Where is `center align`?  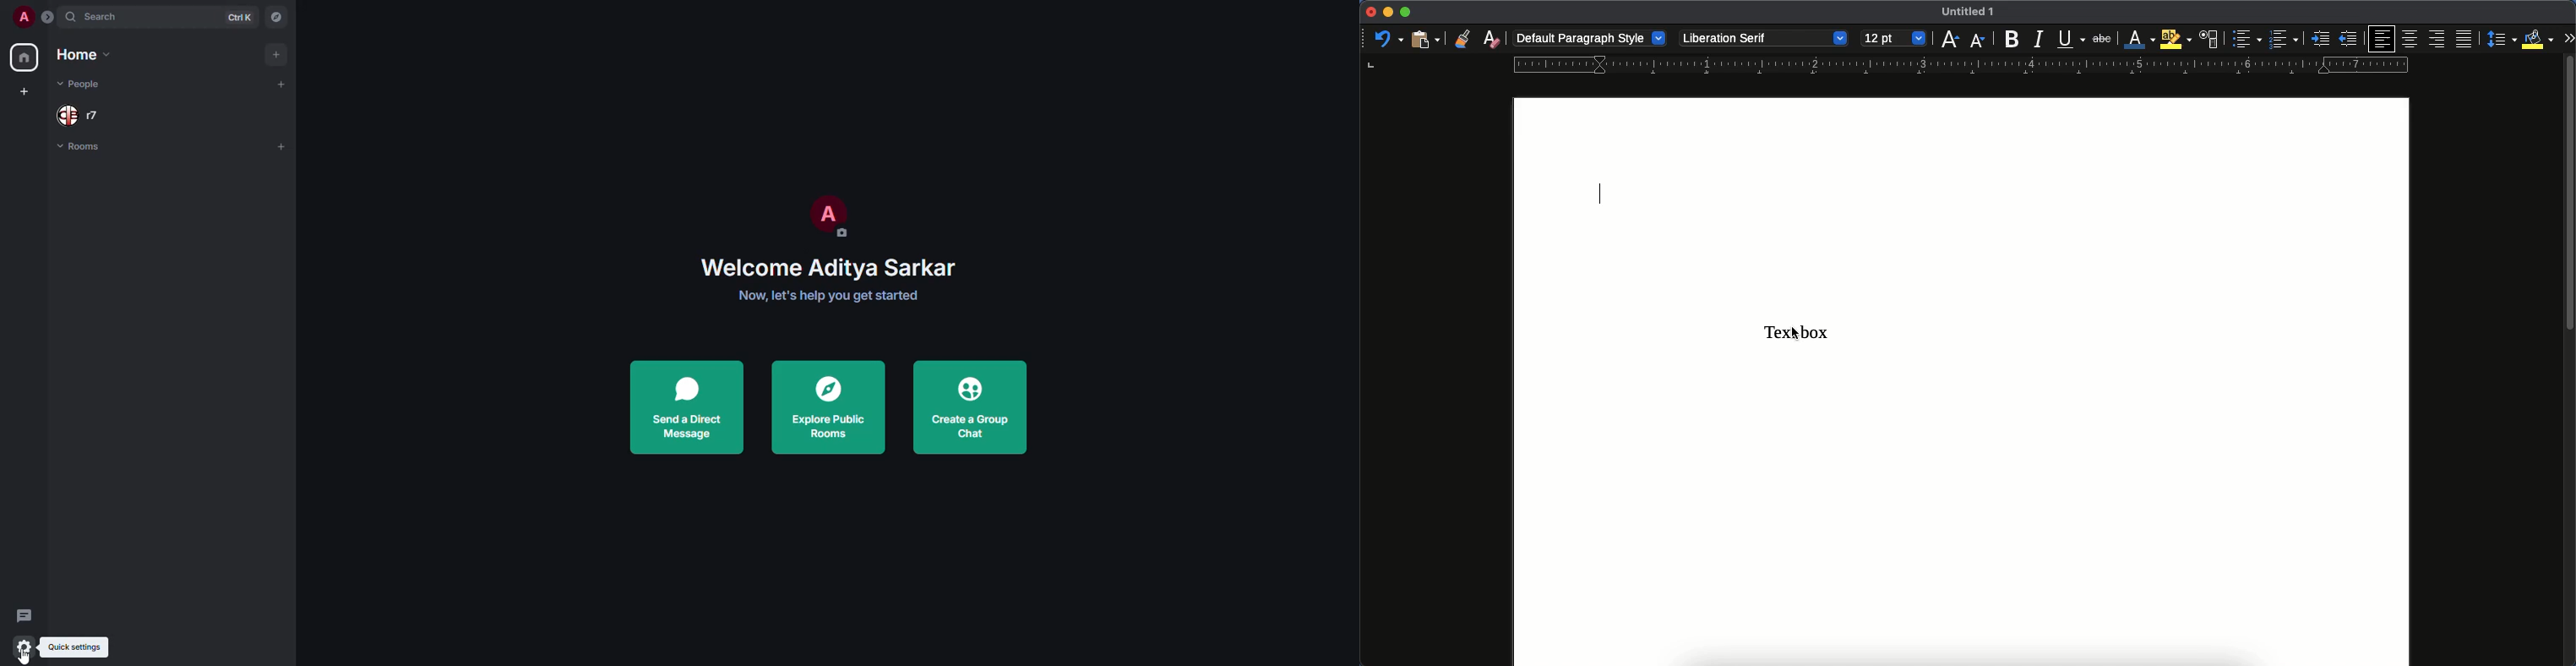 center align is located at coordinates (2411, 40).